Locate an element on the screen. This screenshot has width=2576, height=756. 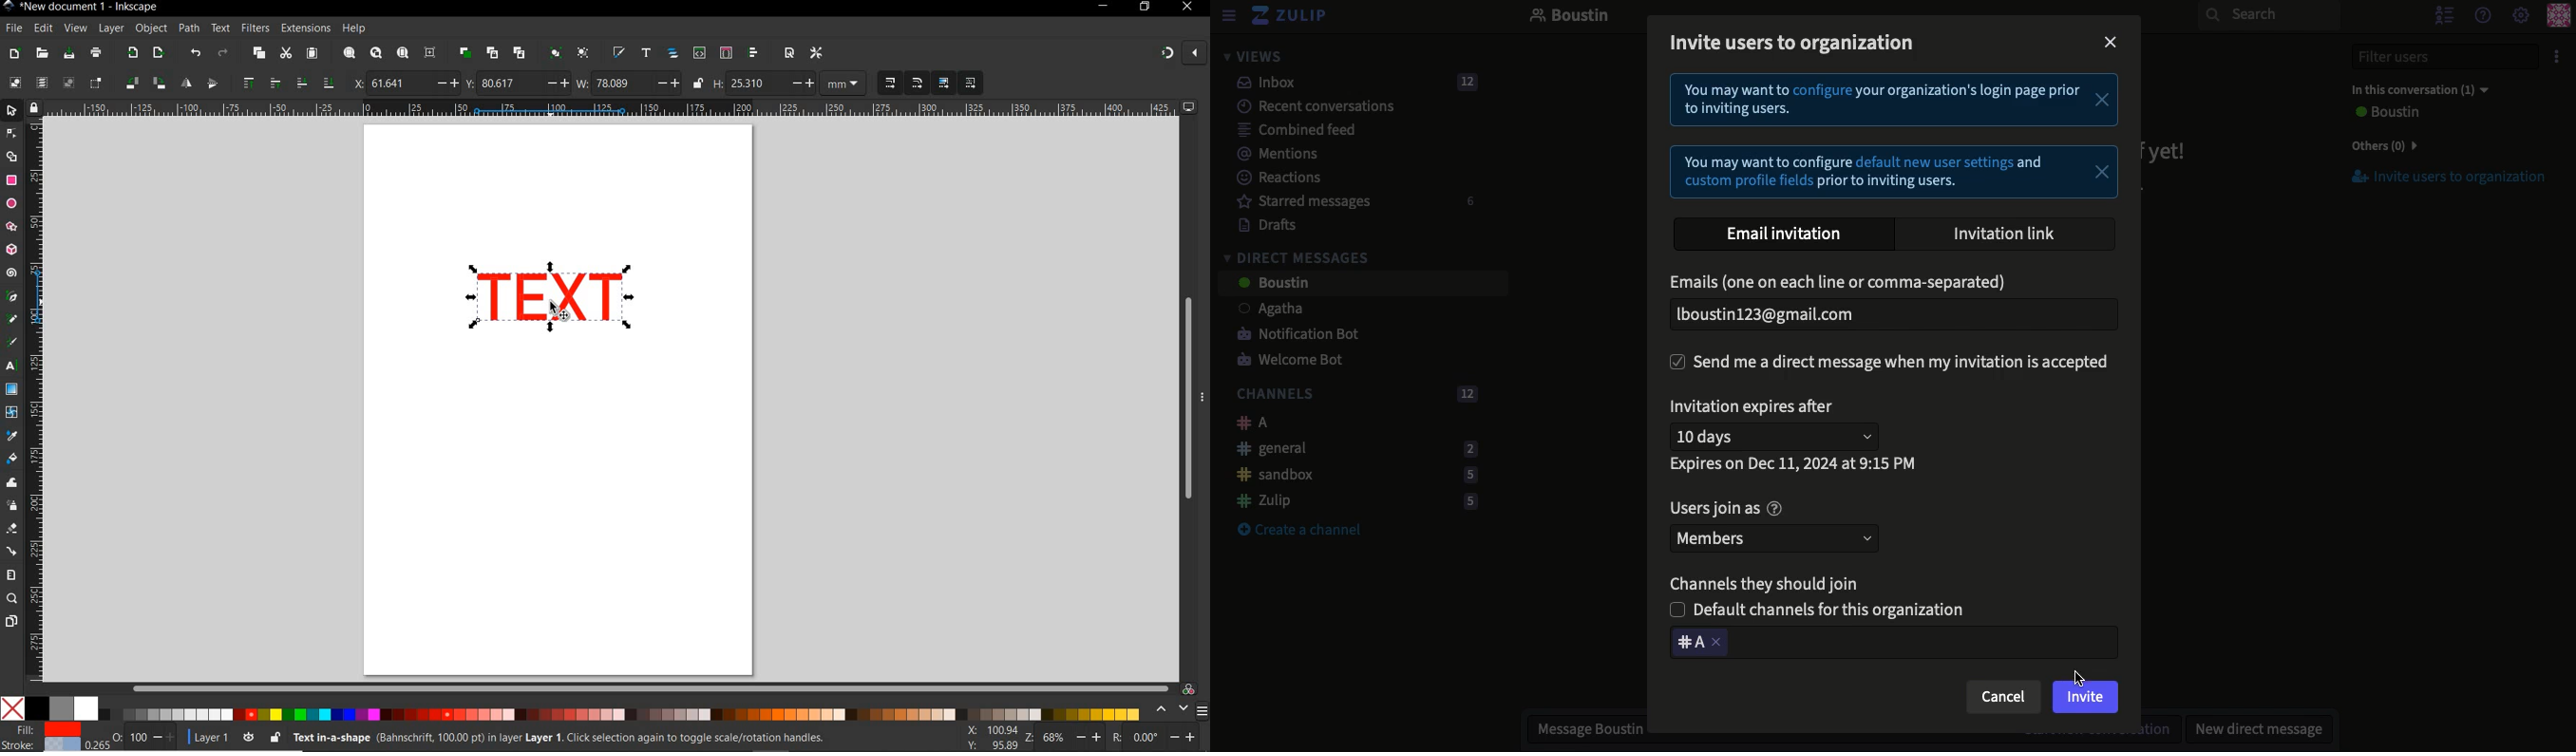
cursor coordintes is located at coordinates (990, 736).